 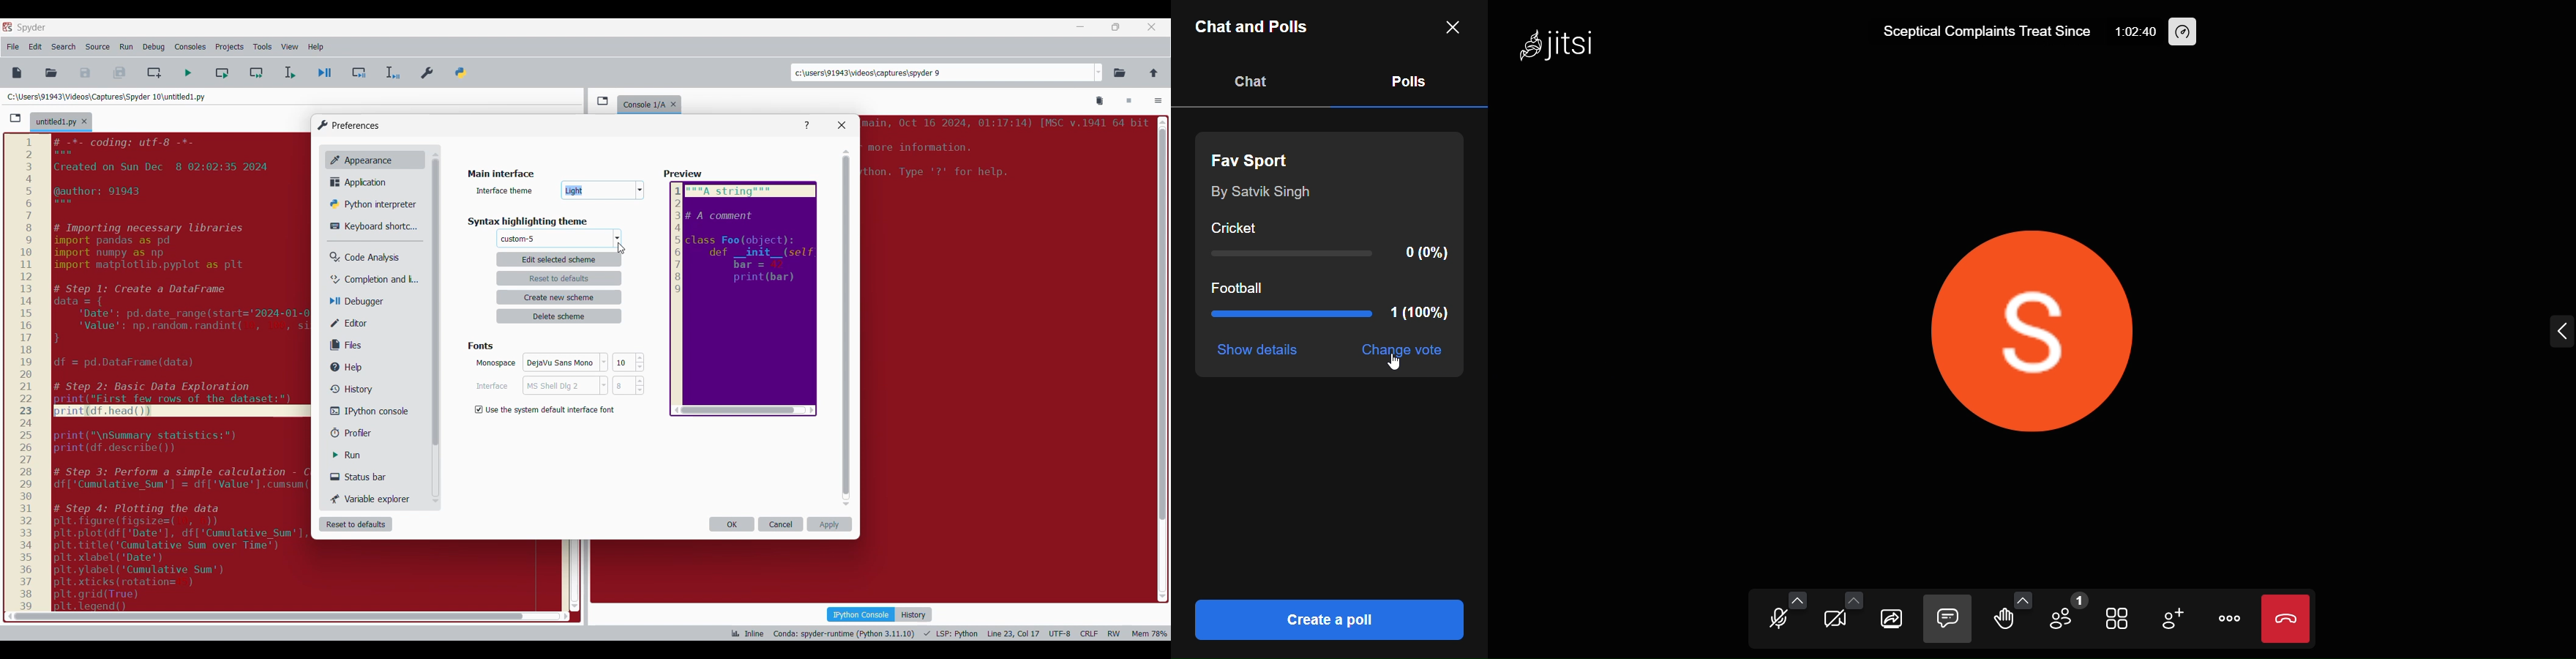 I want to click on OK, so click(x=560, y=364).